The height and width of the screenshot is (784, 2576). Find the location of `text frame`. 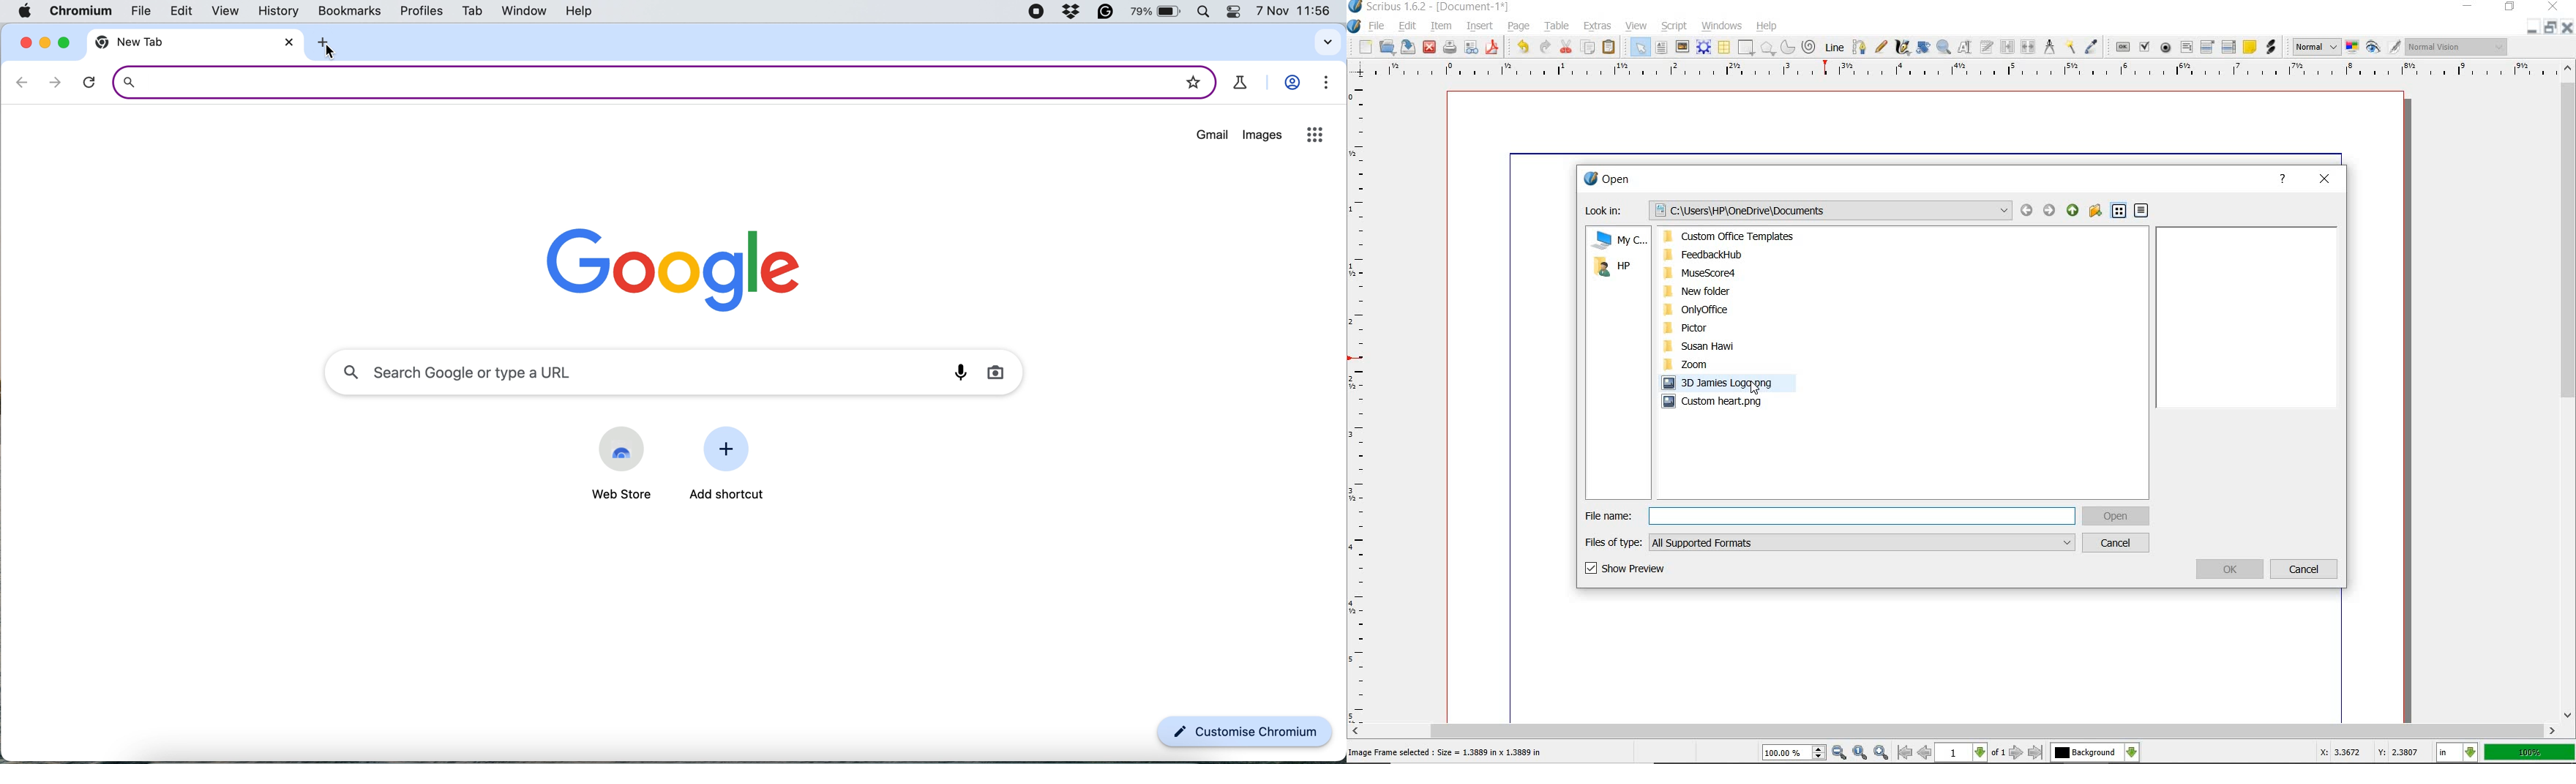

text frame is located at coordinates (1660, 48).